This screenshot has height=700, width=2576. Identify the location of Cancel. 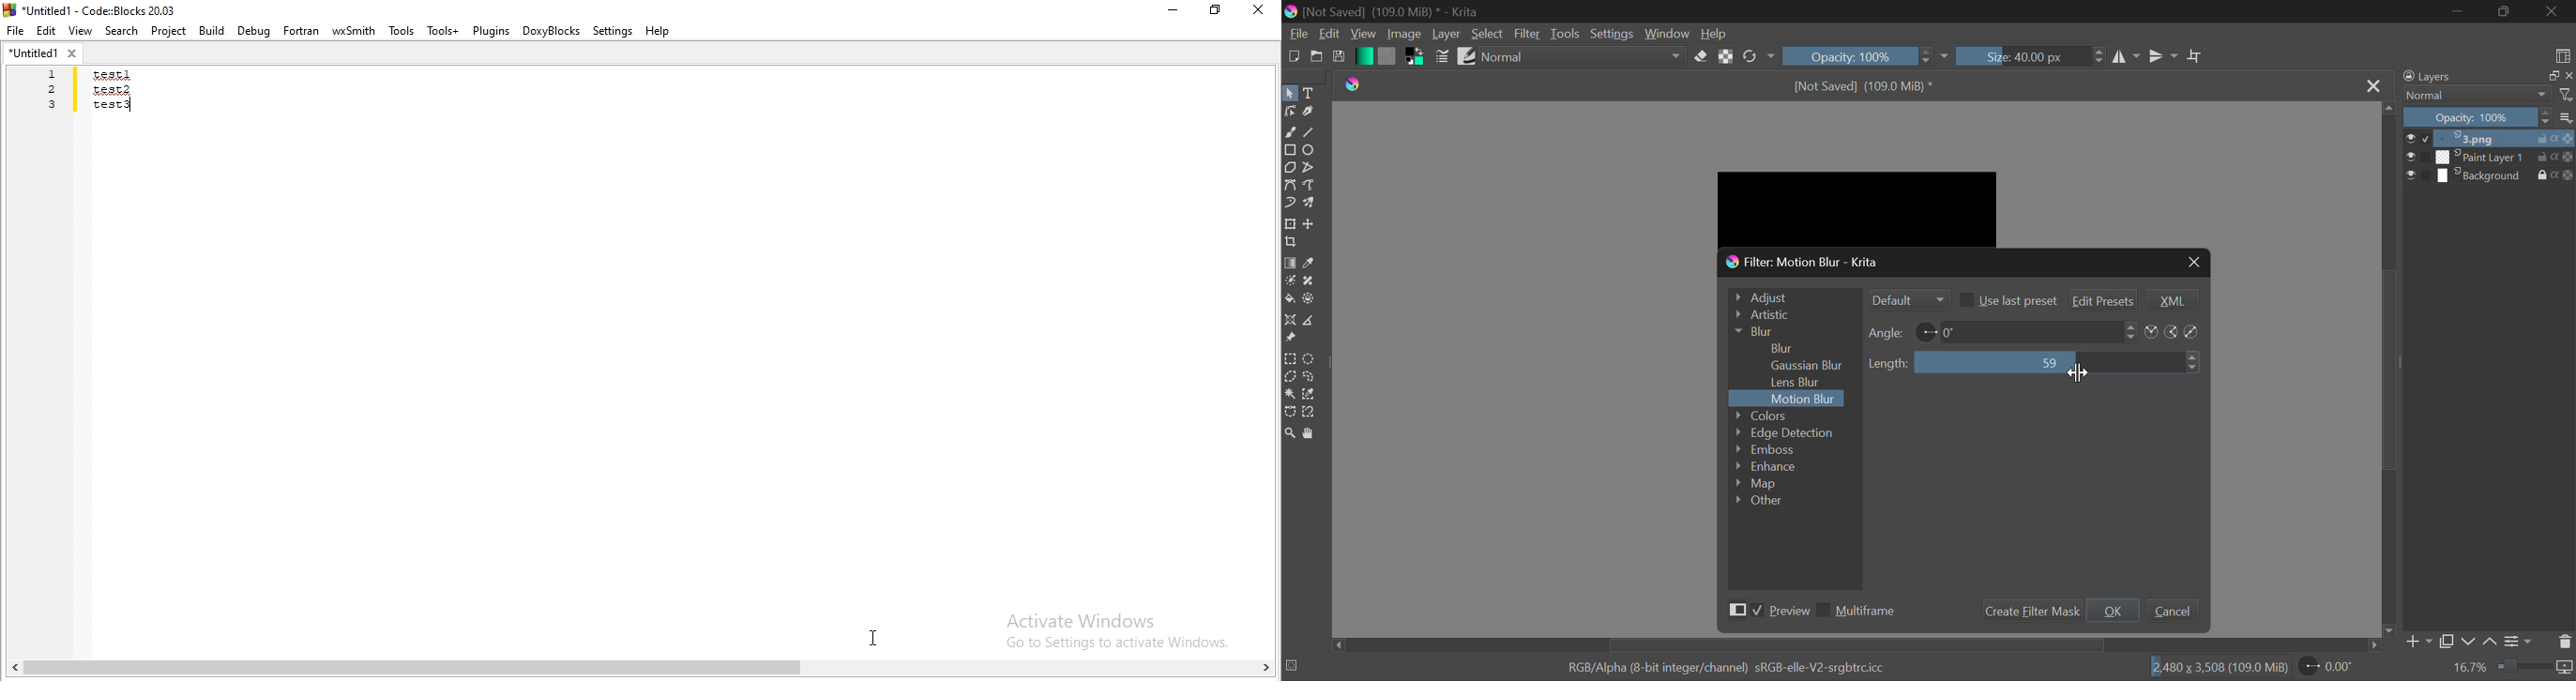
(2172, 610).